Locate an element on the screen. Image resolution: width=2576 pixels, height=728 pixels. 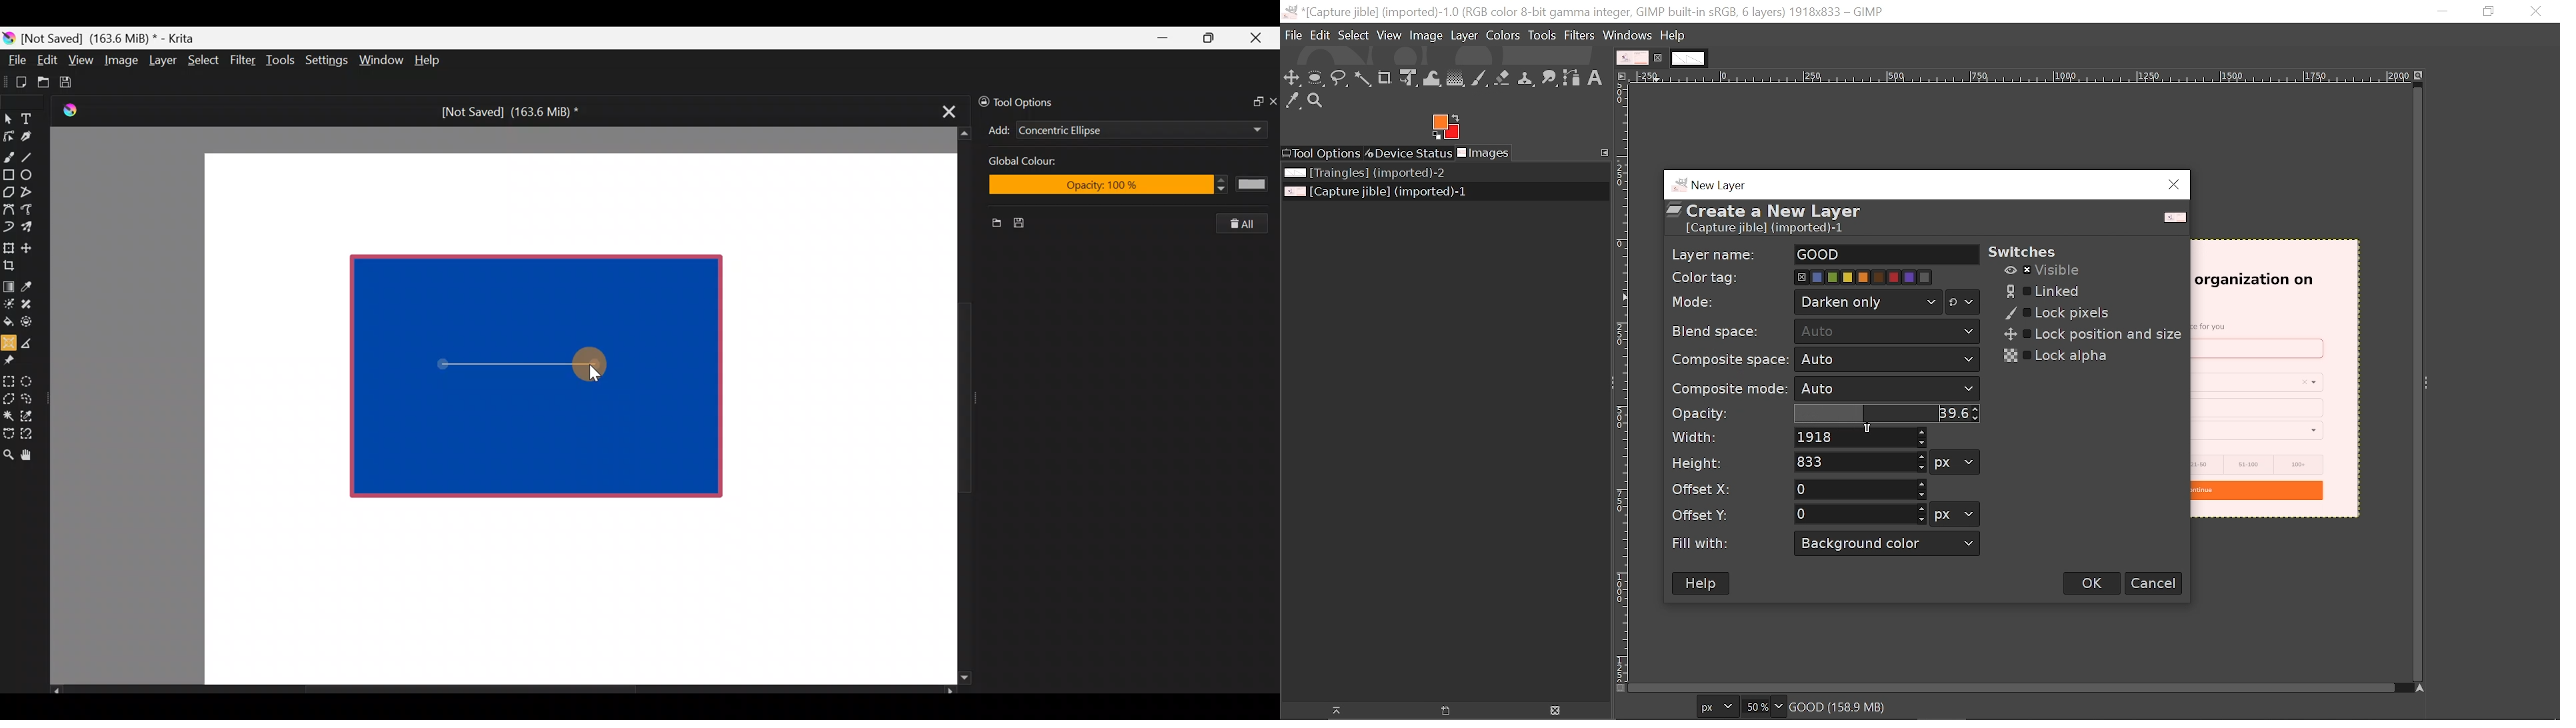
View is located at coordinates (1389, 35).